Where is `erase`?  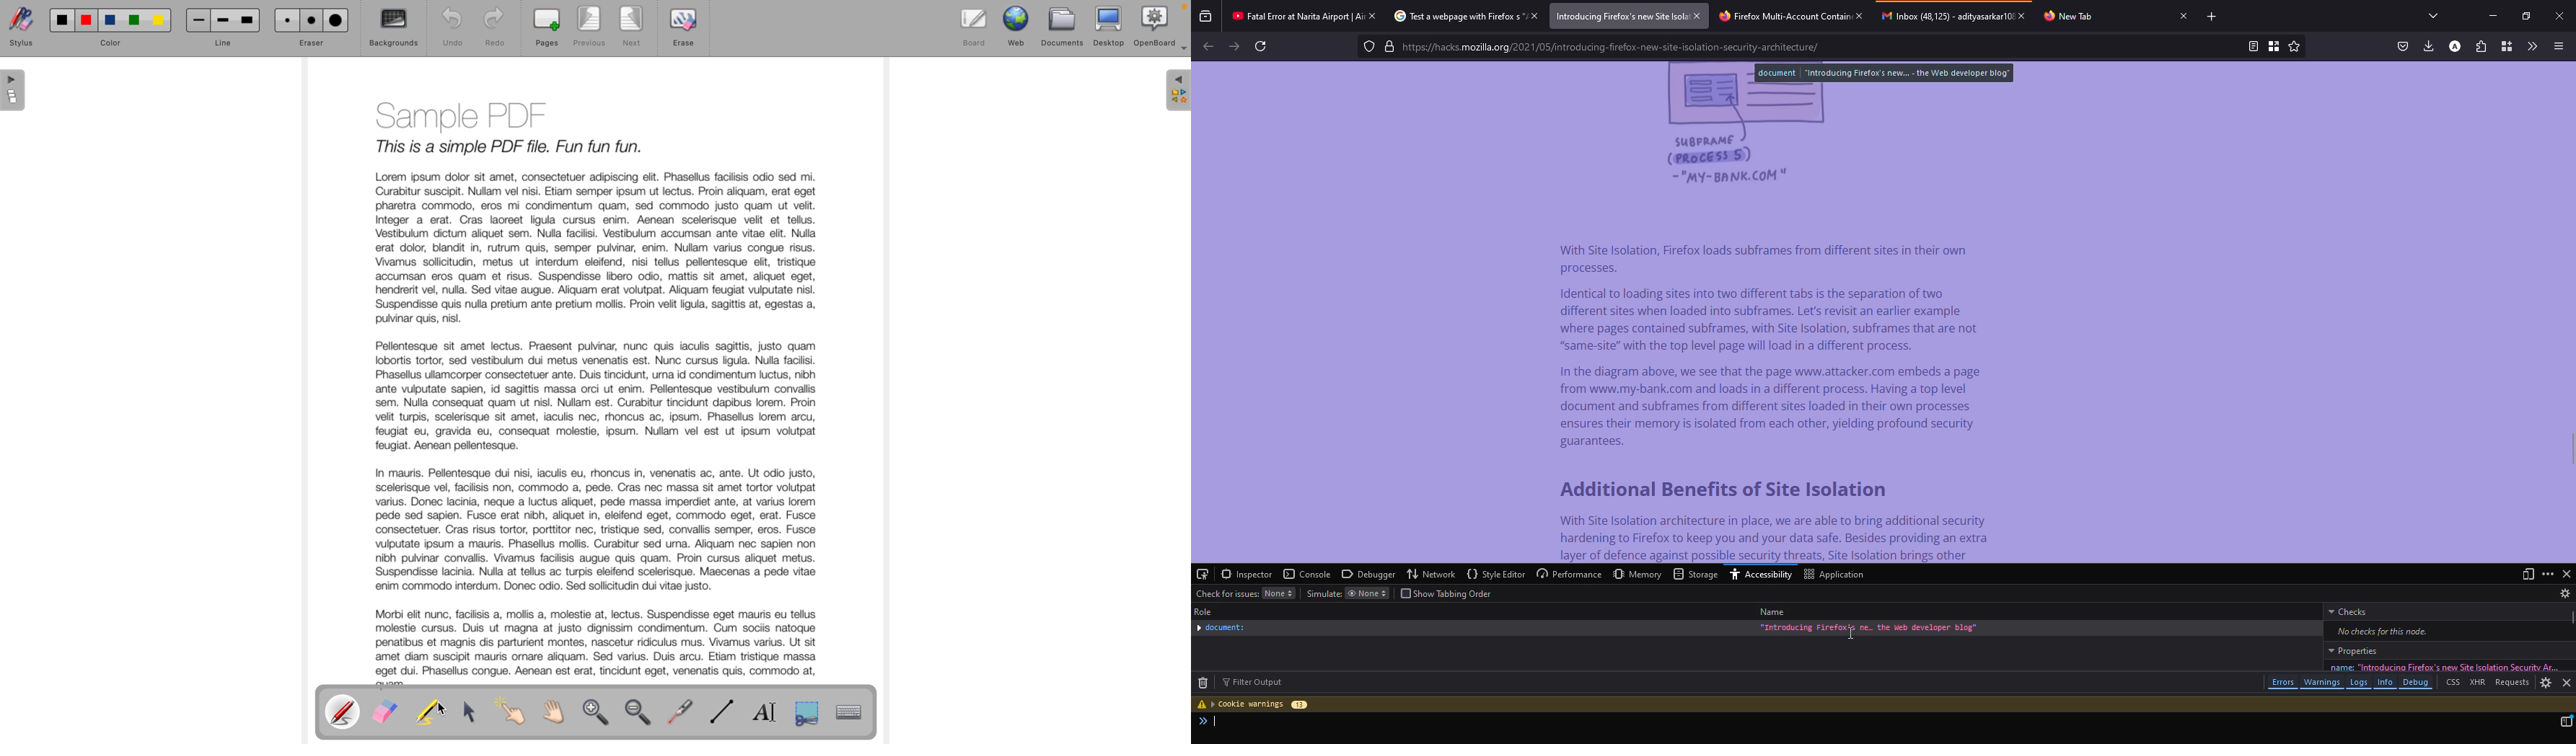 erase is located at coordinates (685, 32).